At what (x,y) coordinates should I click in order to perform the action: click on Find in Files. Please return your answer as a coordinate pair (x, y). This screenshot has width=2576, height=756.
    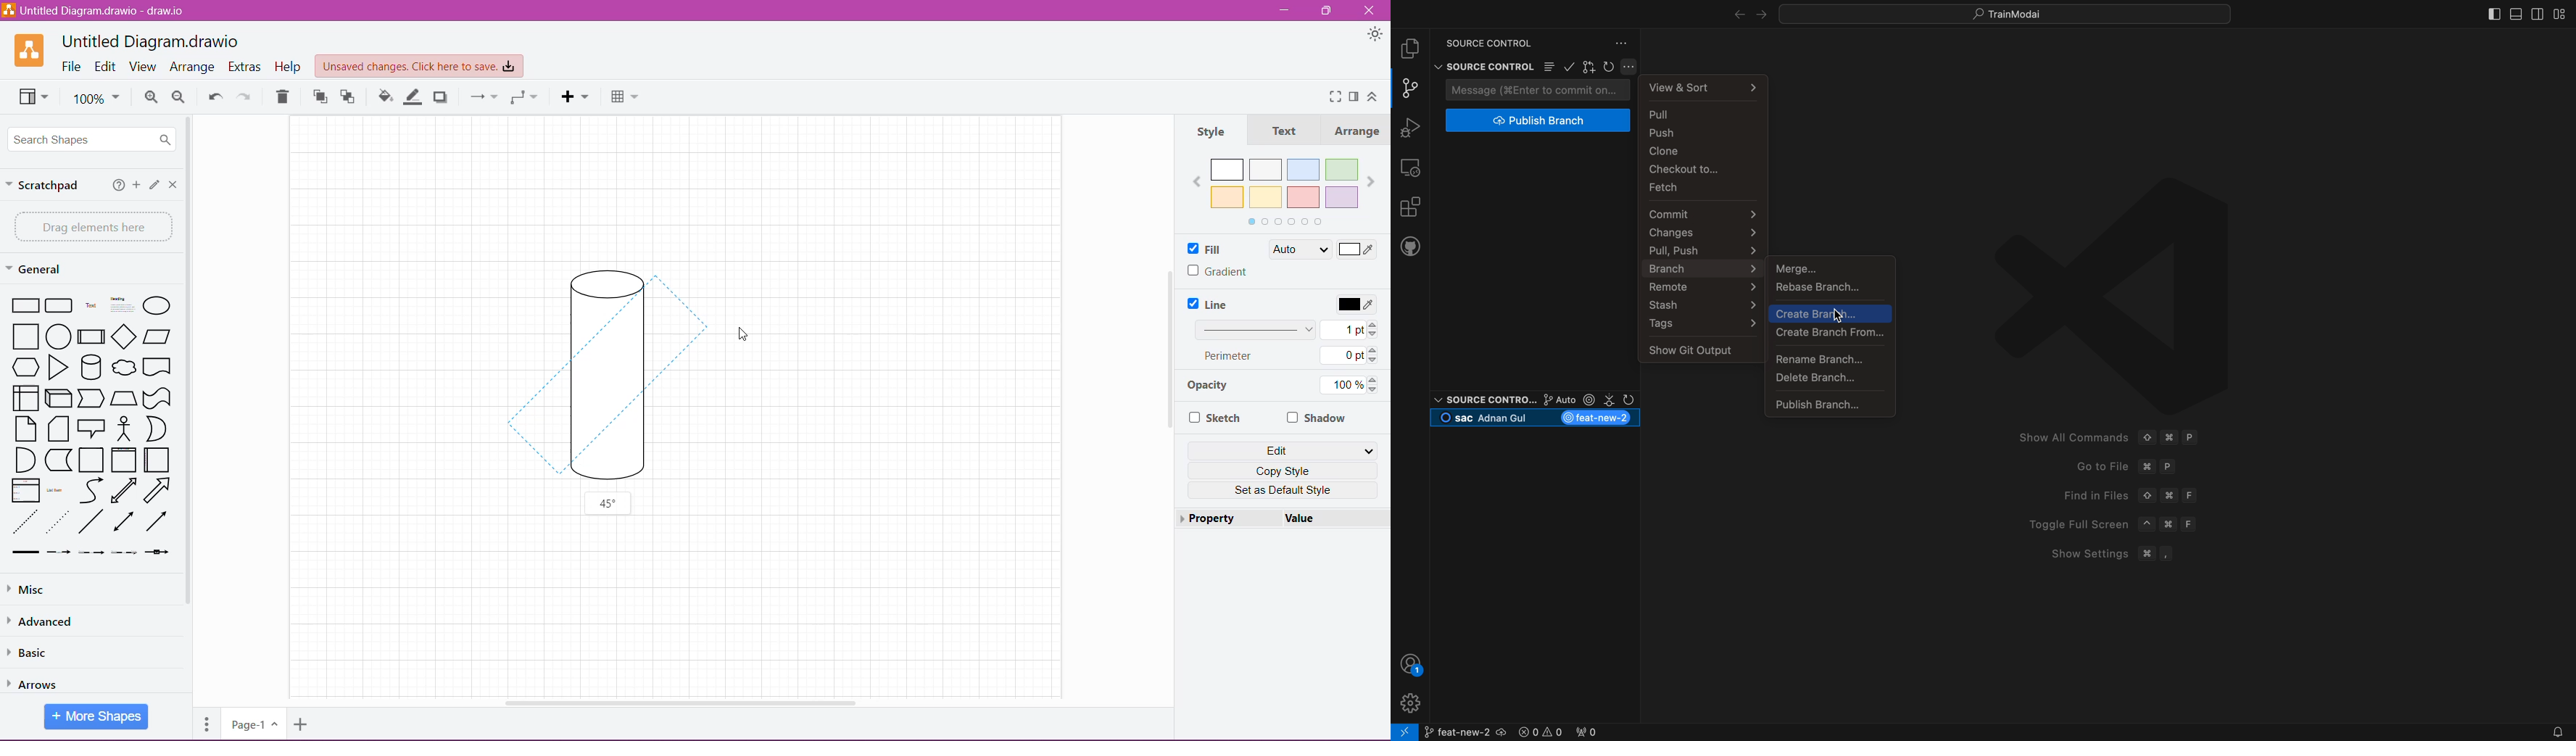
    Looking at the image, I should click on (2088, 495).